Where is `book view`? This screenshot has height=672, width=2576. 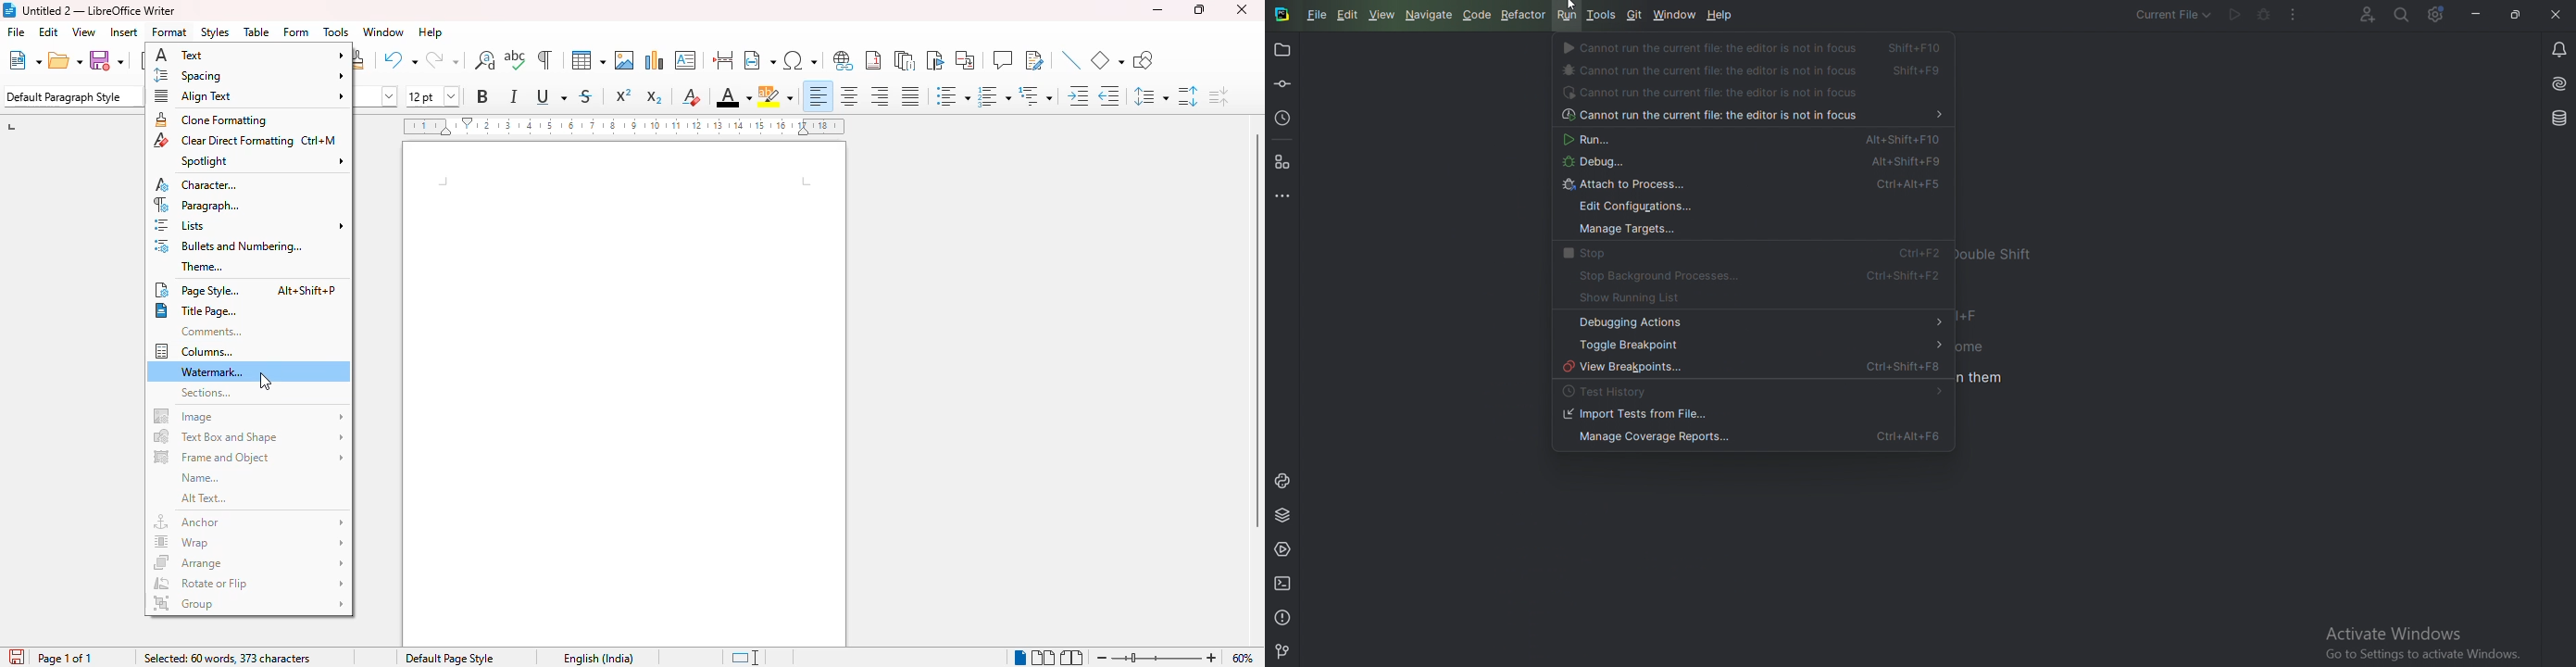
book view is located at coordinates (1071, 658).